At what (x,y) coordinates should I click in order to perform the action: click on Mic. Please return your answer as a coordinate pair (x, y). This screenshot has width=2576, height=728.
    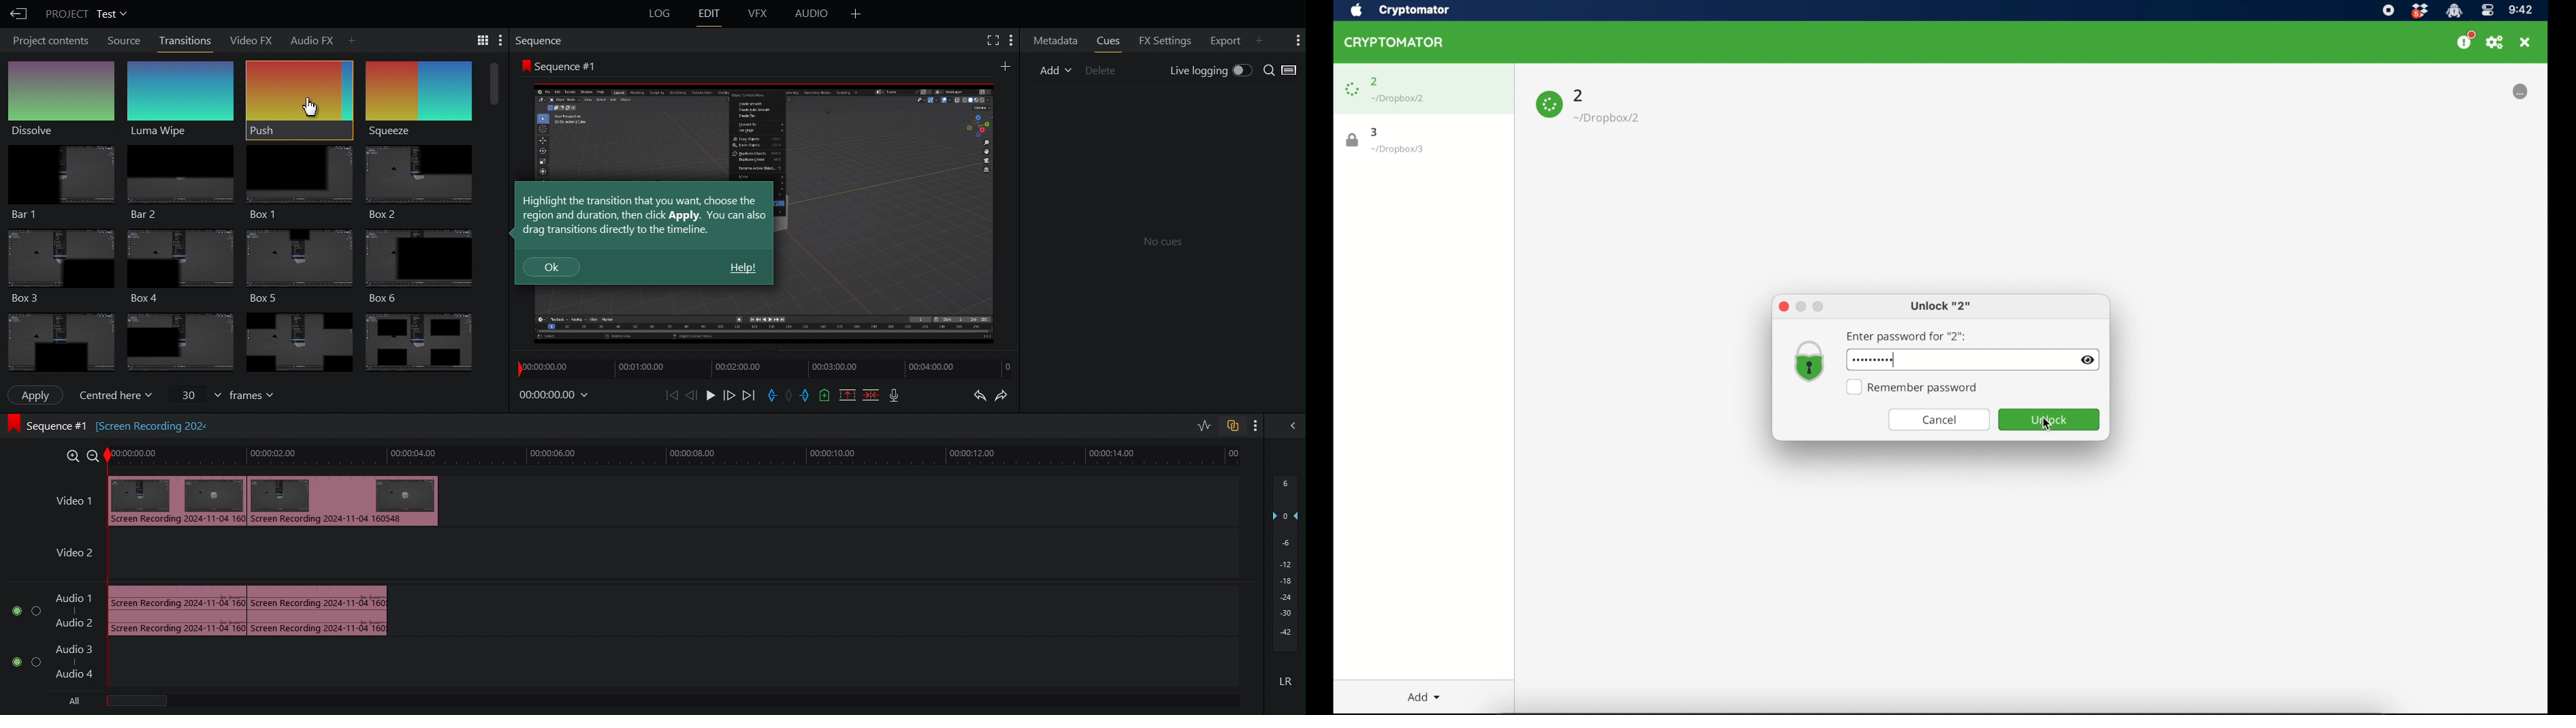
    Looking at the image, I should click on (895, 396).